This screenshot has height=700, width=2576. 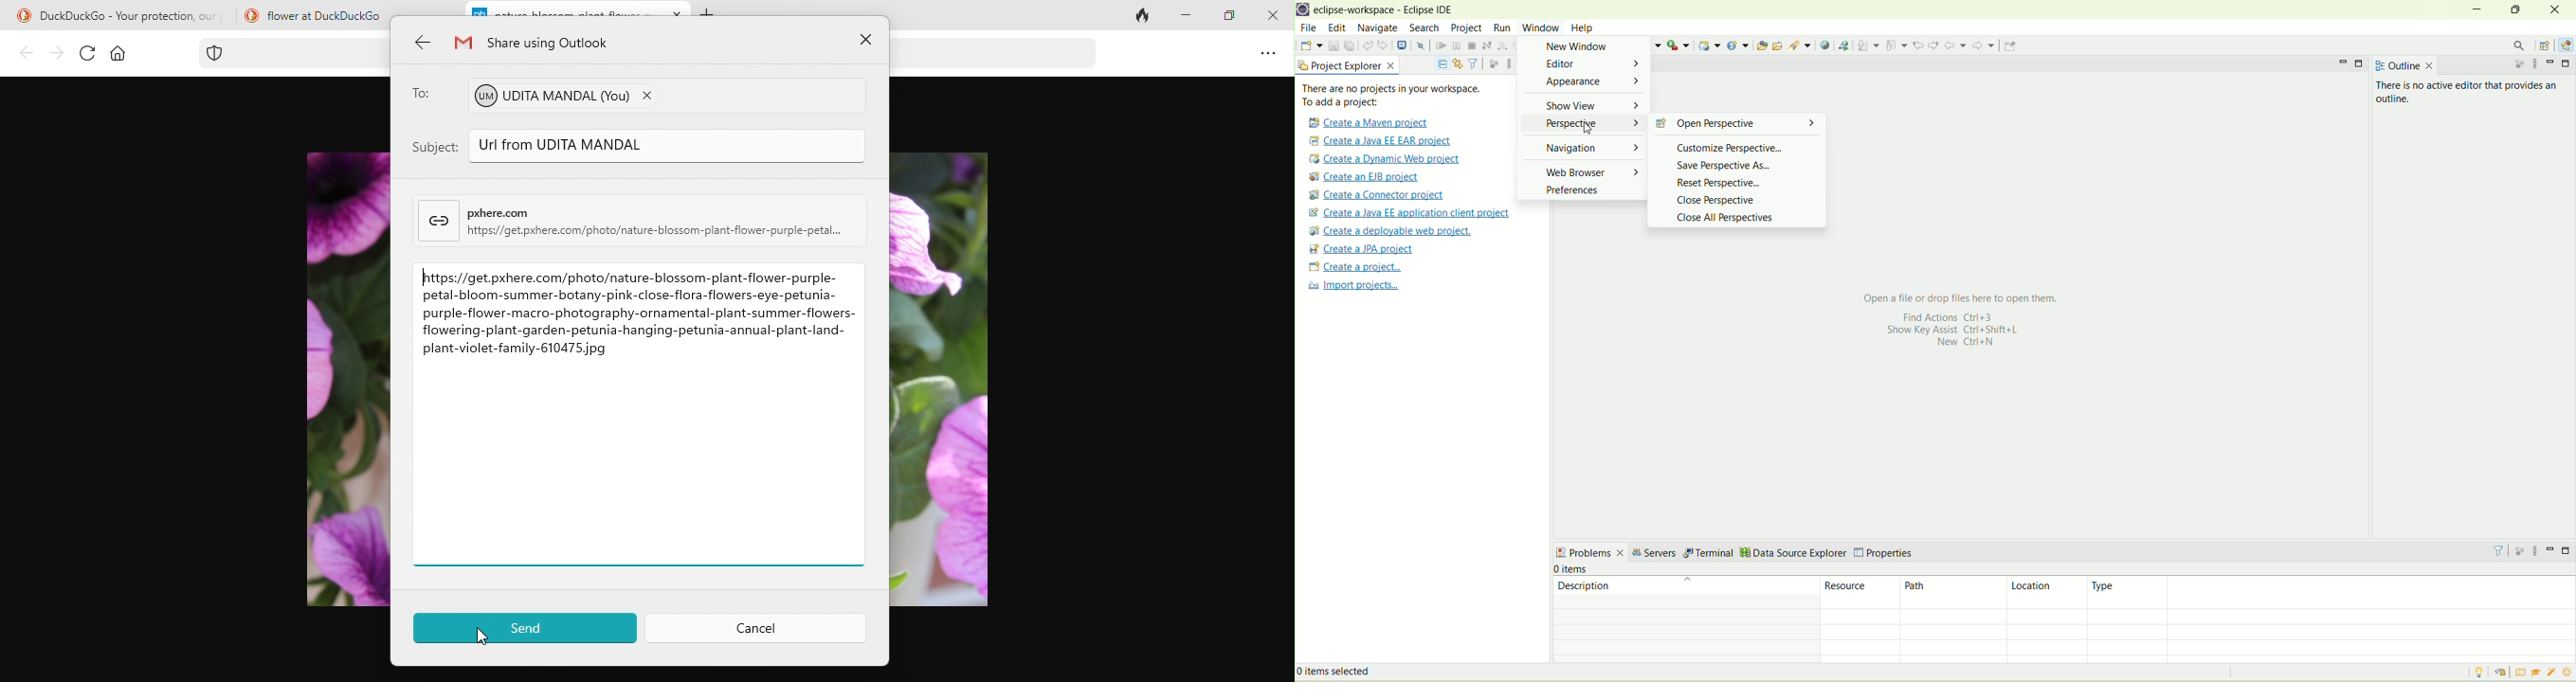 I want to click on link , so click(x=438, y=220).